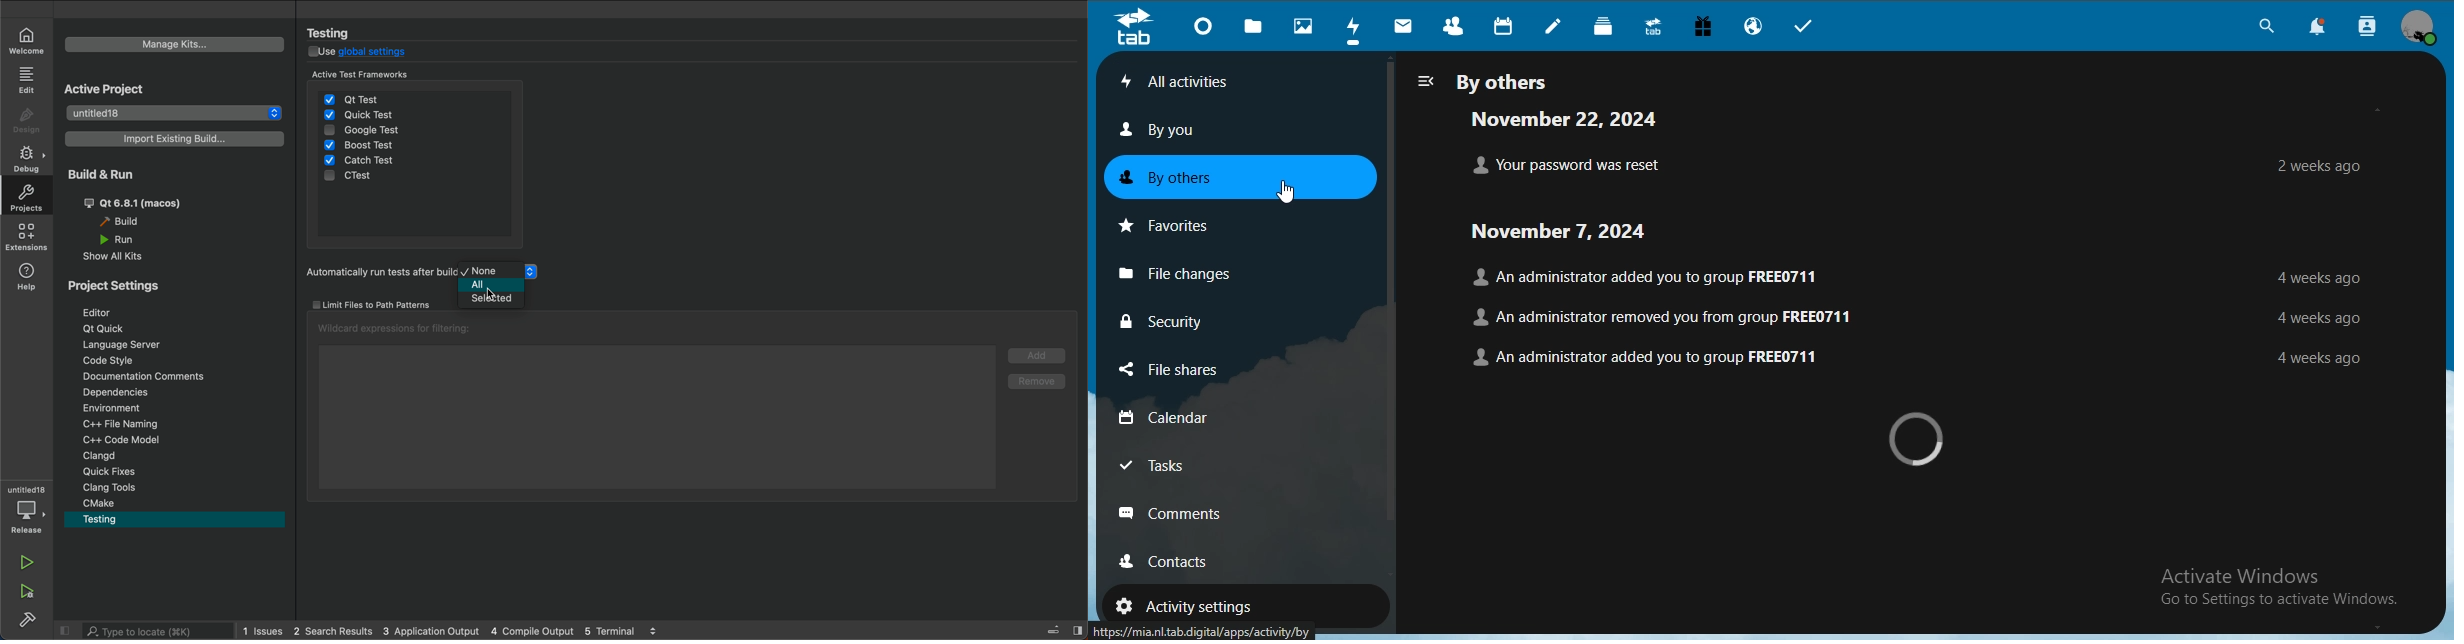 This screenshot has width=2464, height=644. Describe the element at coordinates (29, 81) in the screenshot. I see `edit` at that location.